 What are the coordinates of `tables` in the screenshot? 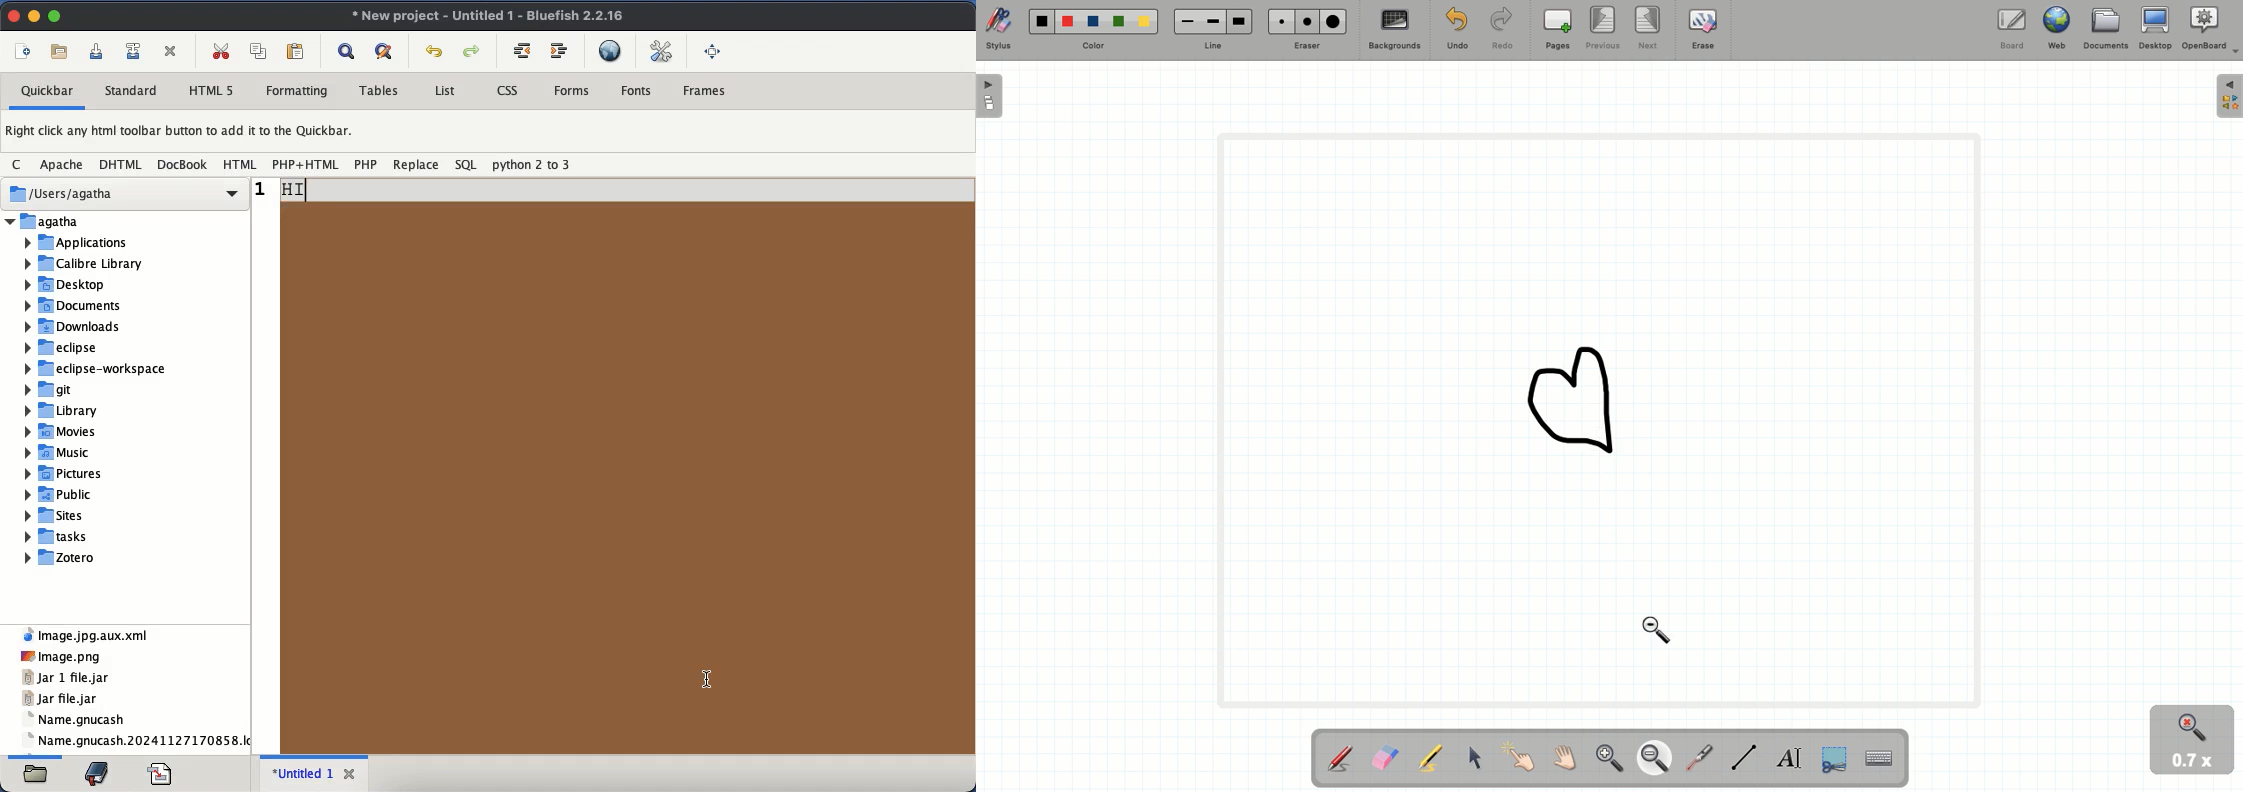 It's located at (381, 88).